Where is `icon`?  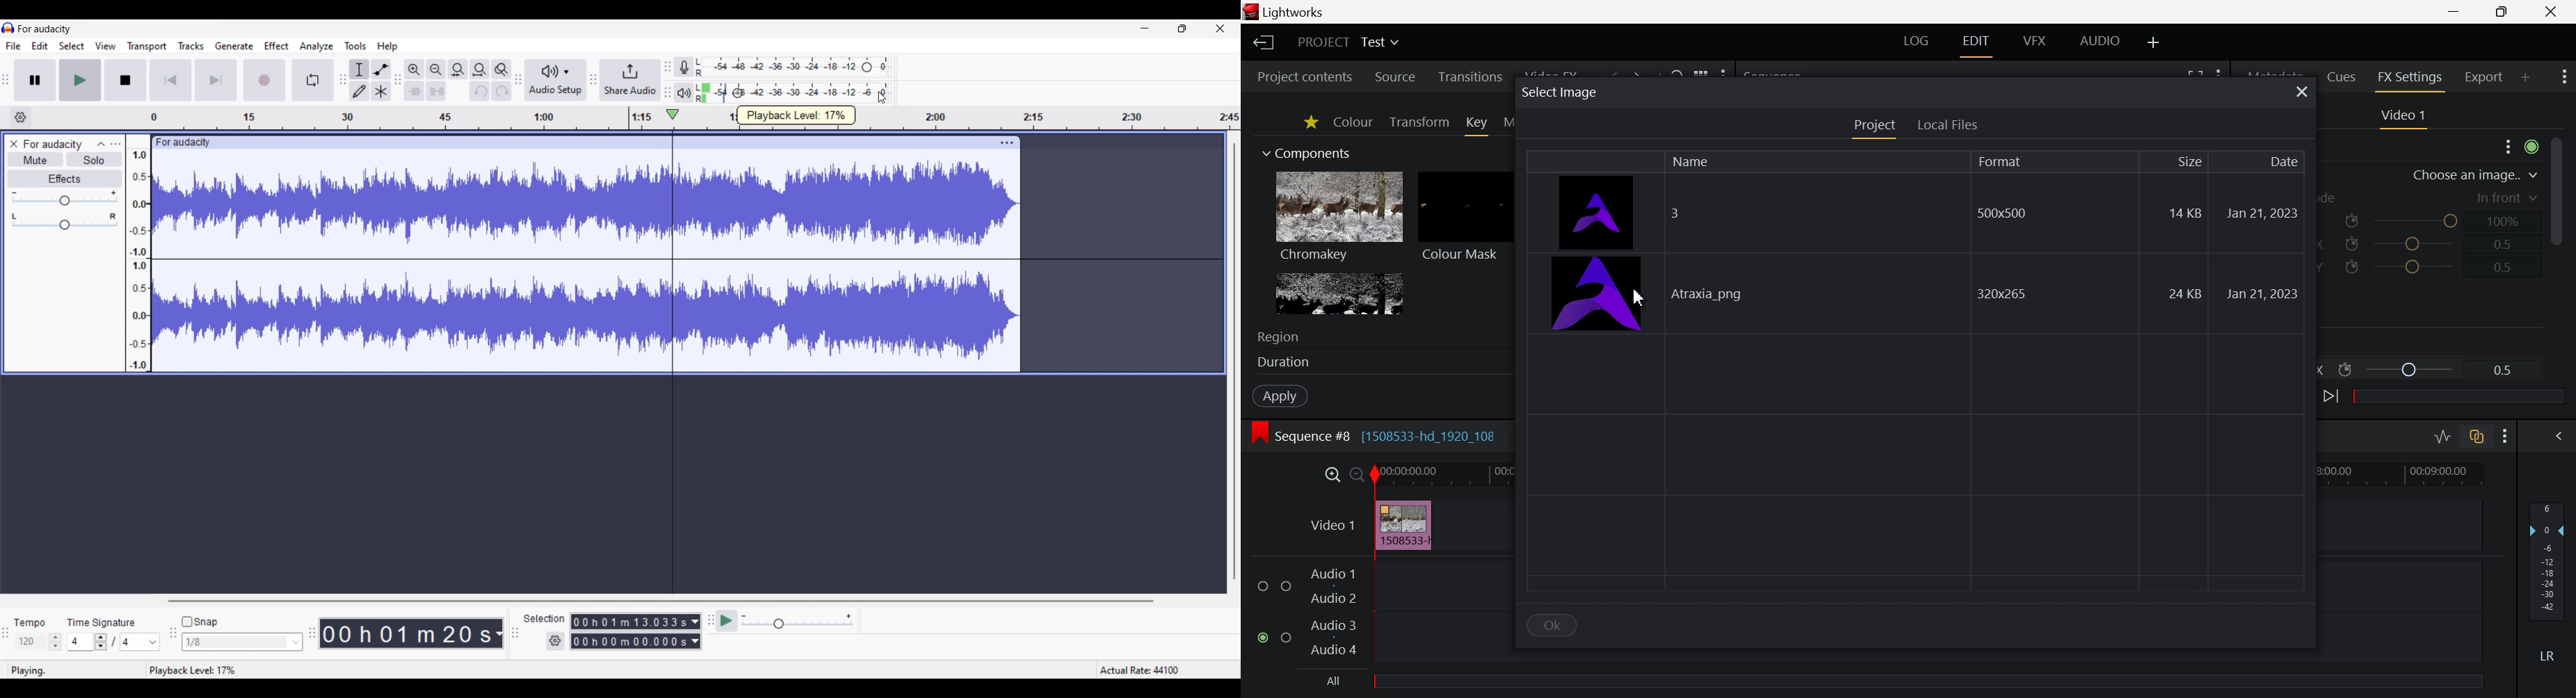
icon is located at coordinates (2353, 221).